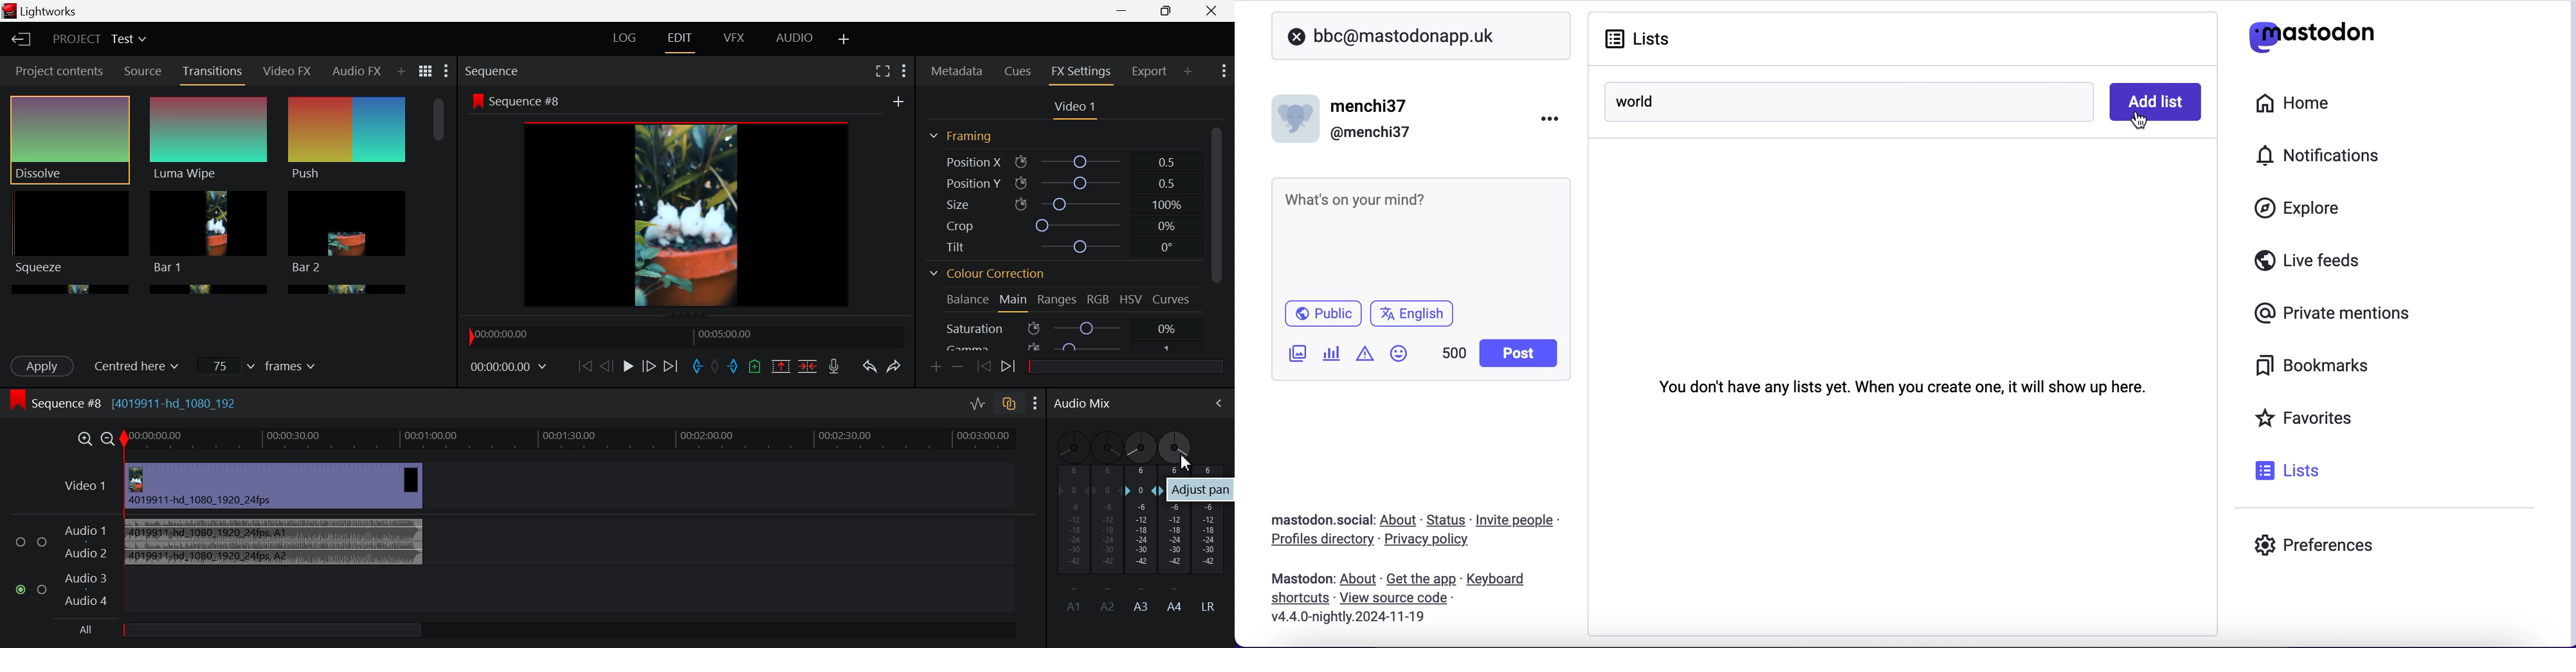 This screenshot has width=2576, height=672. Describe the element at coordinates (1062, 201) in the screenshot. I see `Size` at that location.